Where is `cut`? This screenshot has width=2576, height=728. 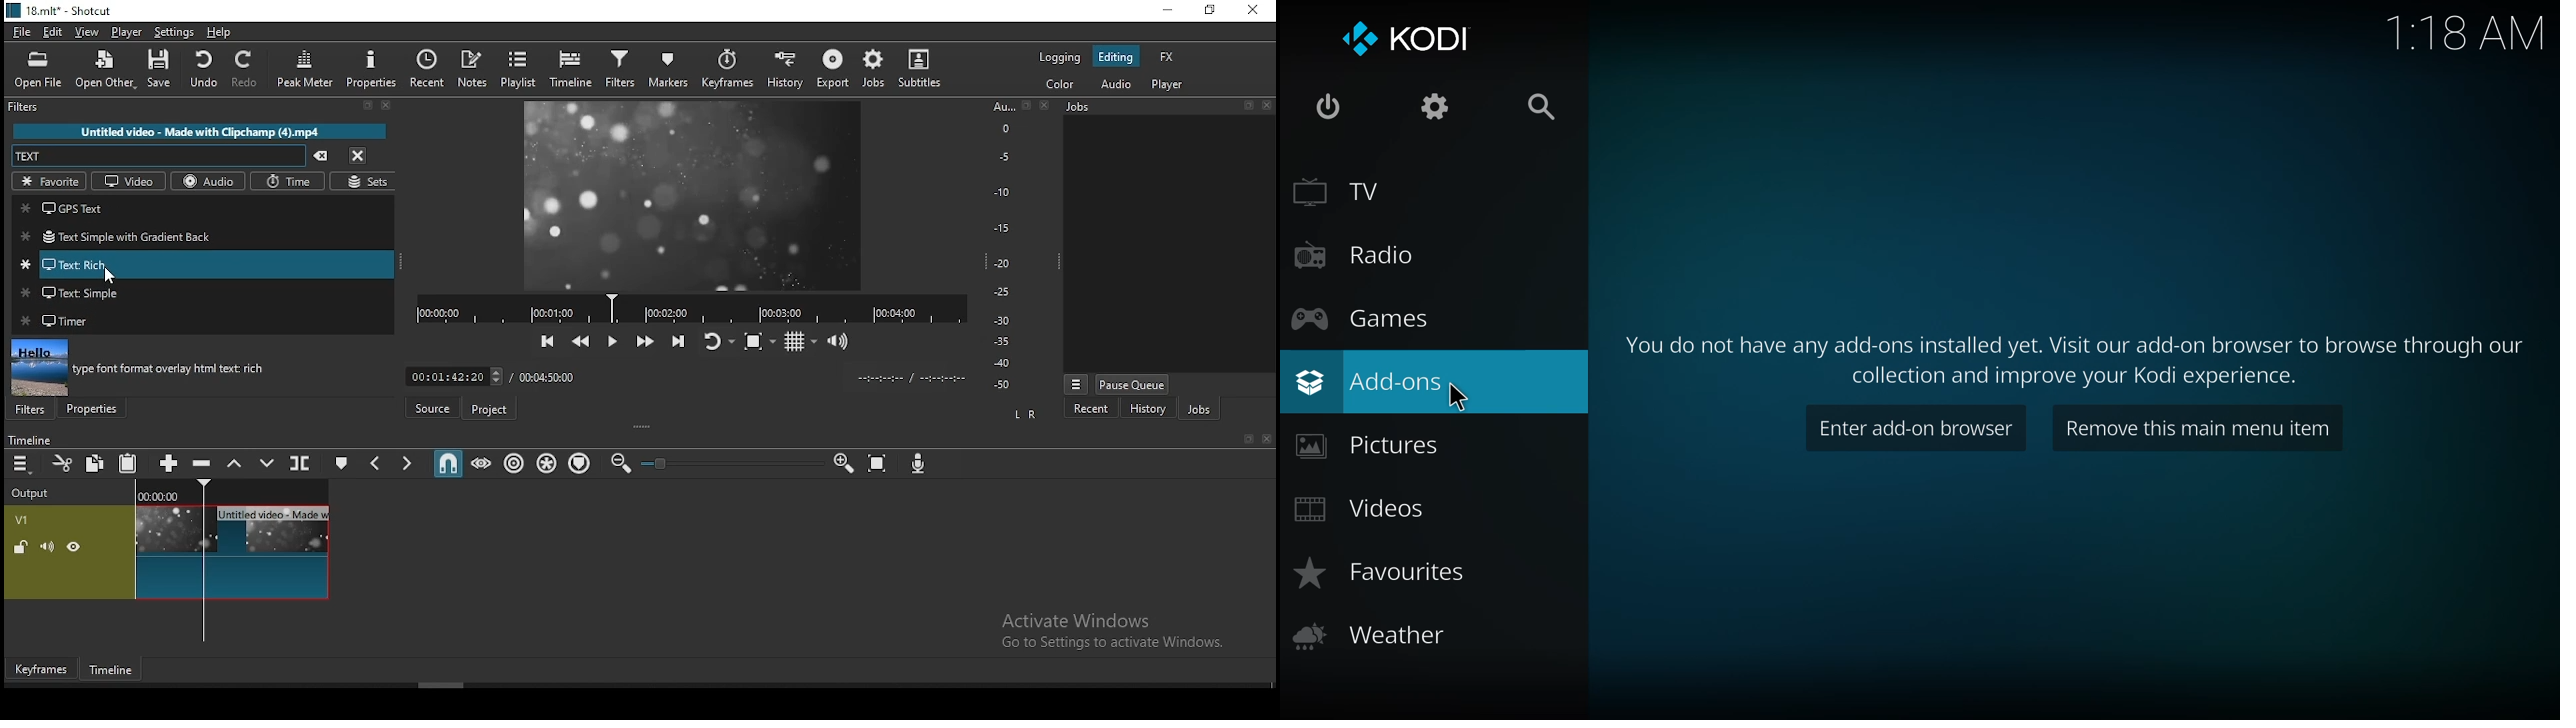
cut is located at coordinates (62, 463).